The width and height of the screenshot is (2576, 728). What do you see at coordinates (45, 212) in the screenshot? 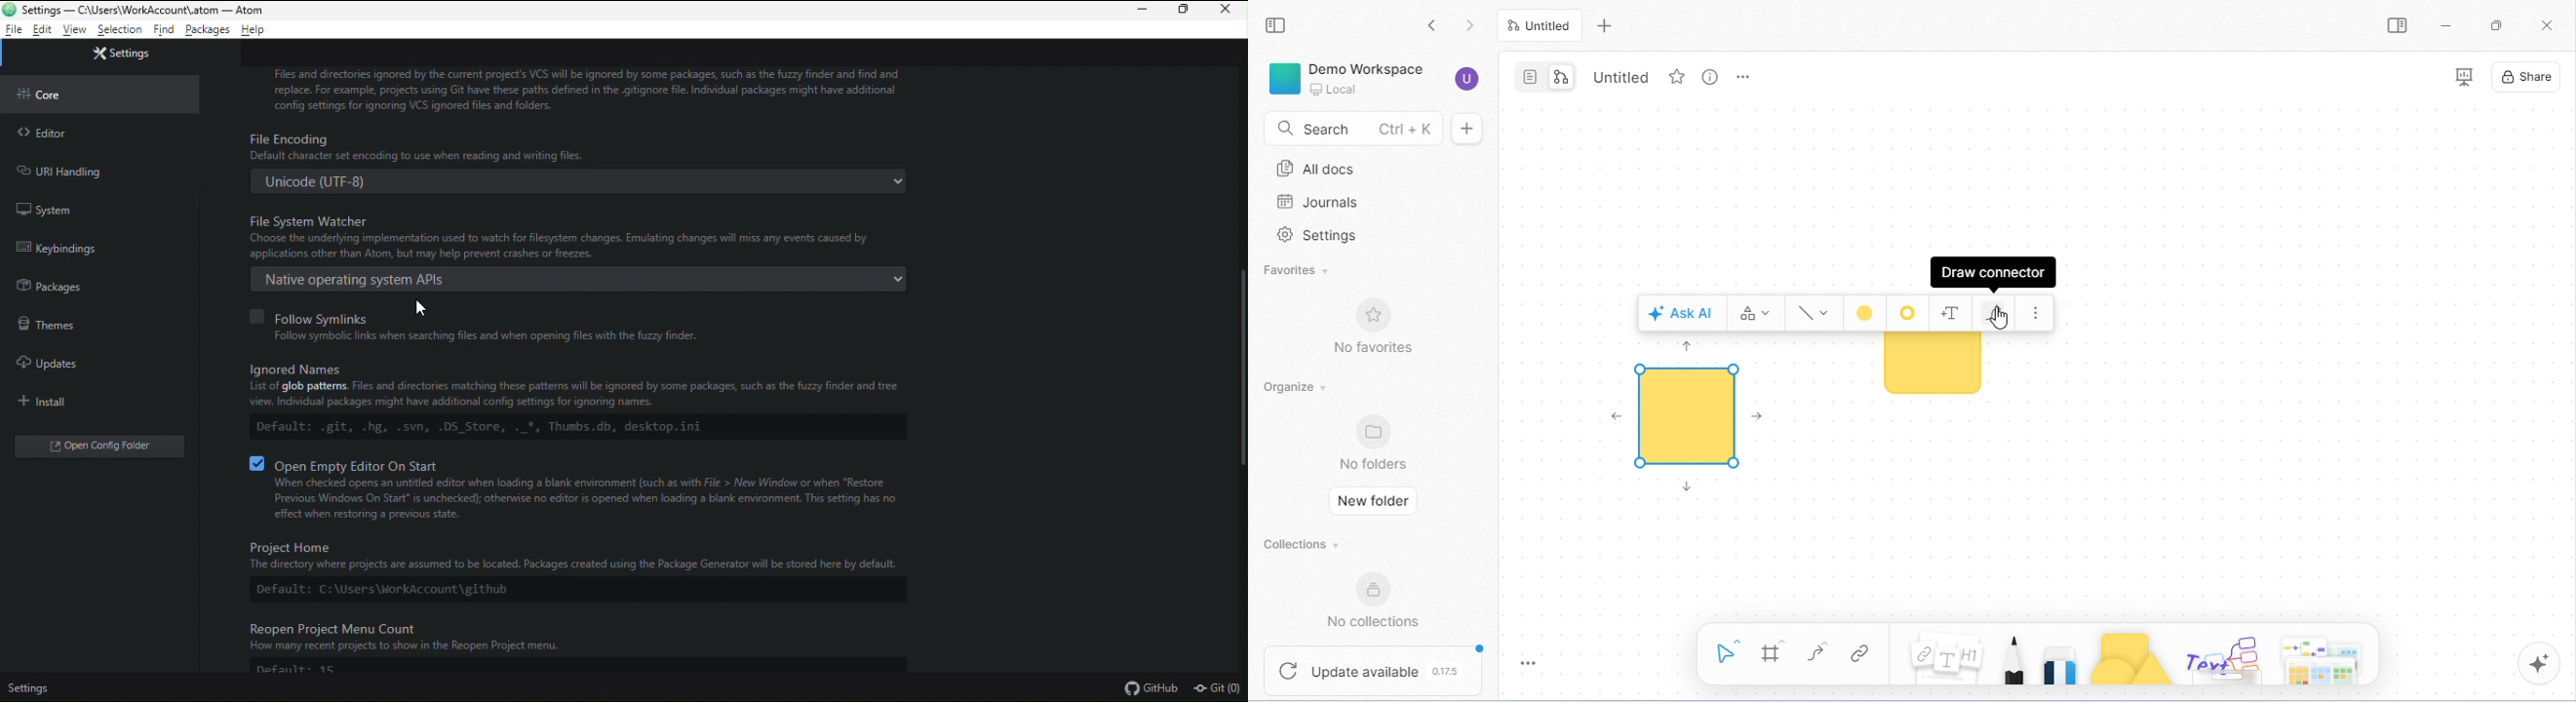
I see `Systems` at bounding box center [45, 212].